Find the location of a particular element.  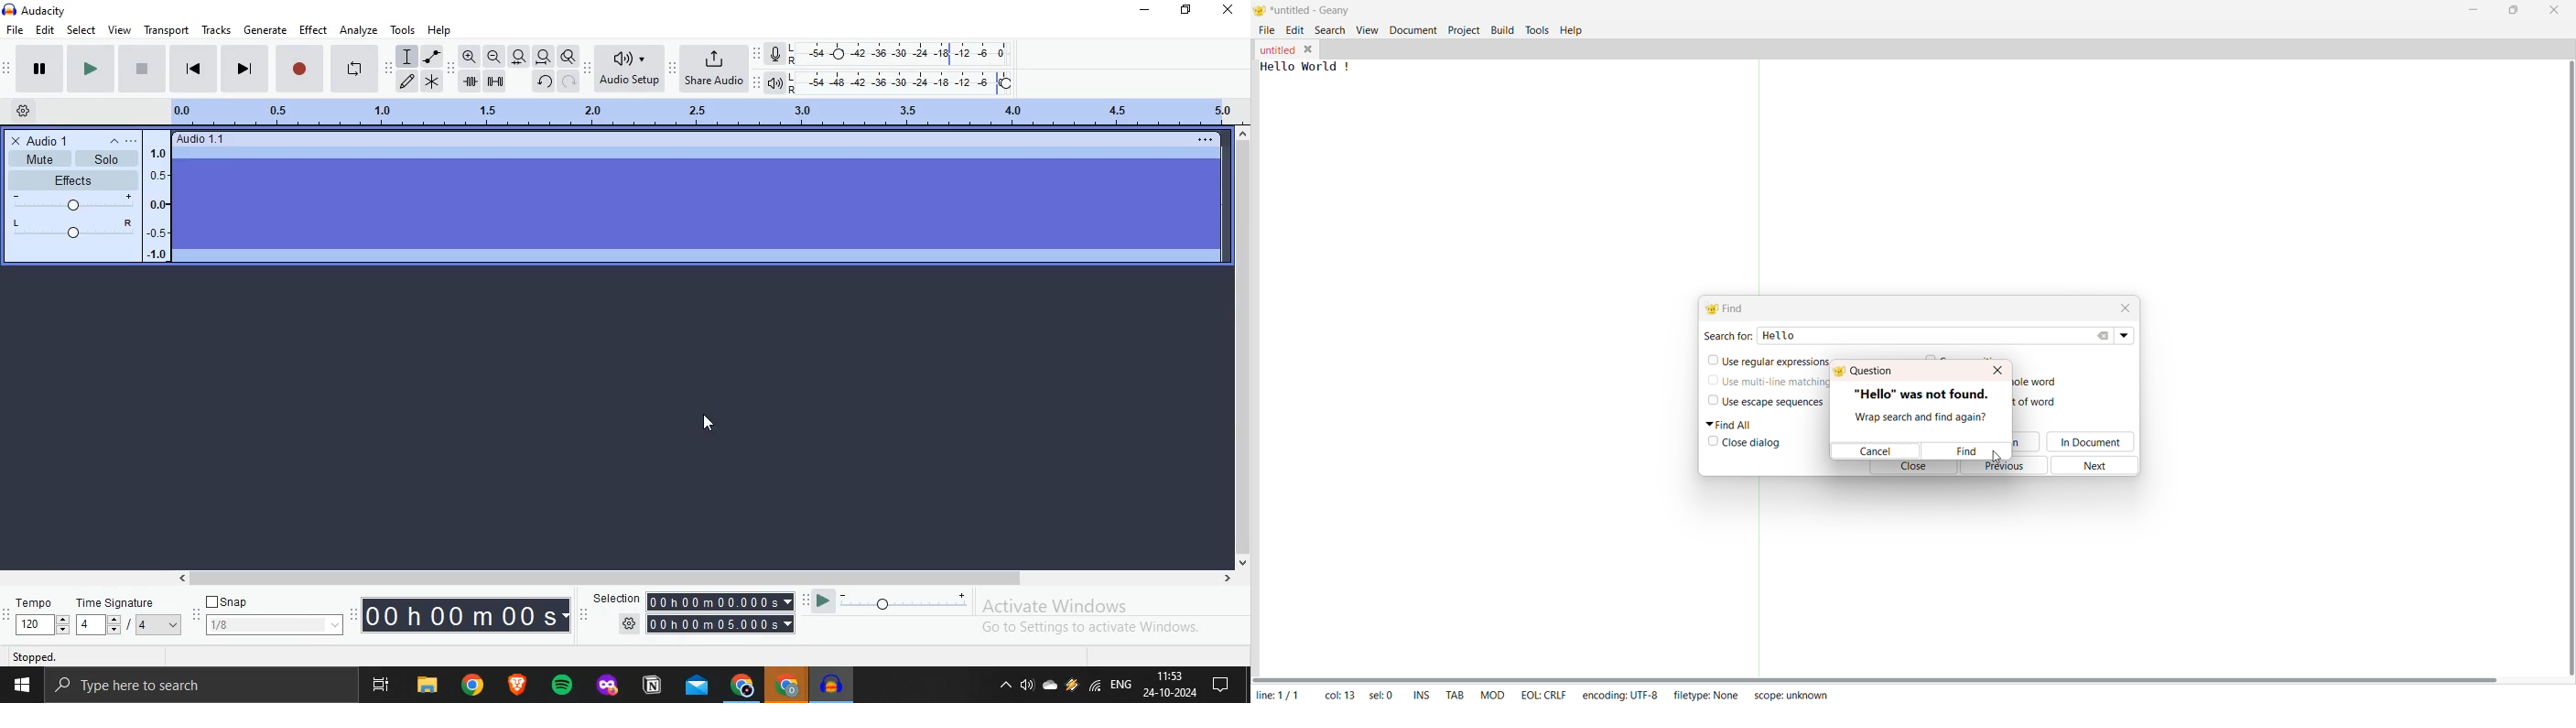

Zoom In is located at coordinates (468, 56).